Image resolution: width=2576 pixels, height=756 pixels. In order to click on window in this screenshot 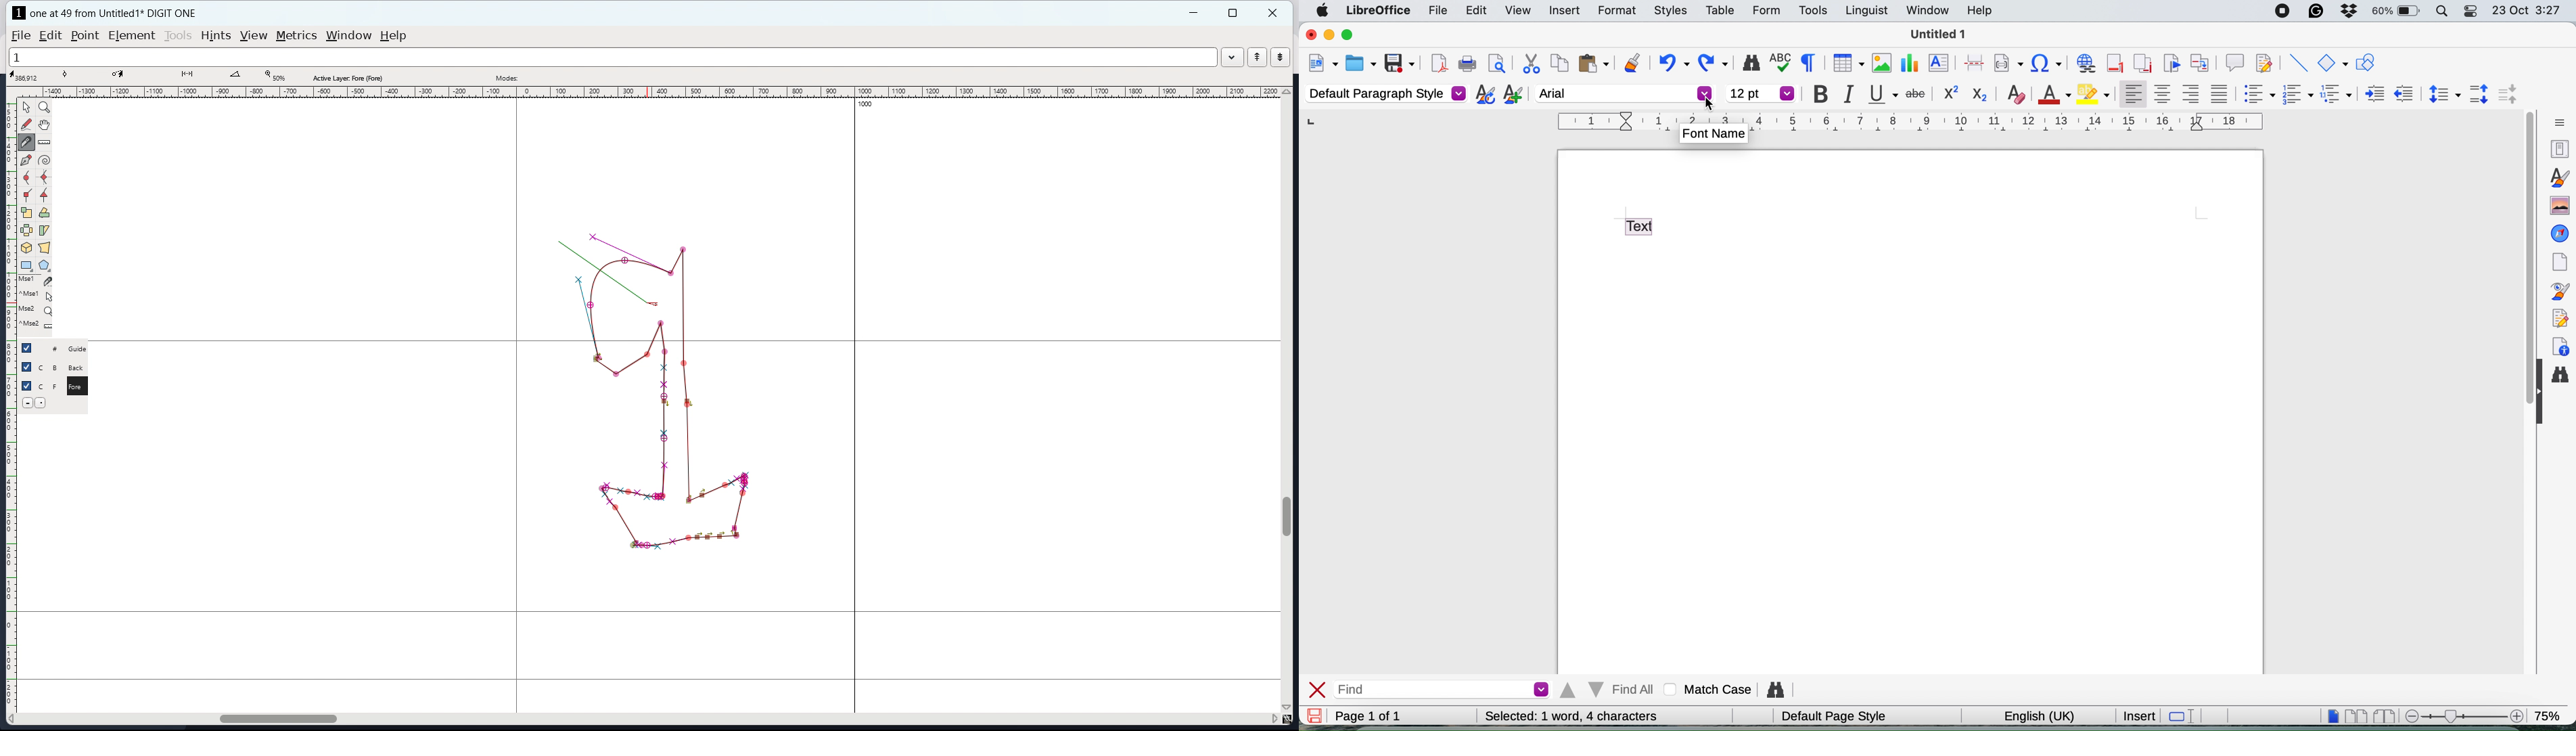, I will do `click(1925, 12)`.